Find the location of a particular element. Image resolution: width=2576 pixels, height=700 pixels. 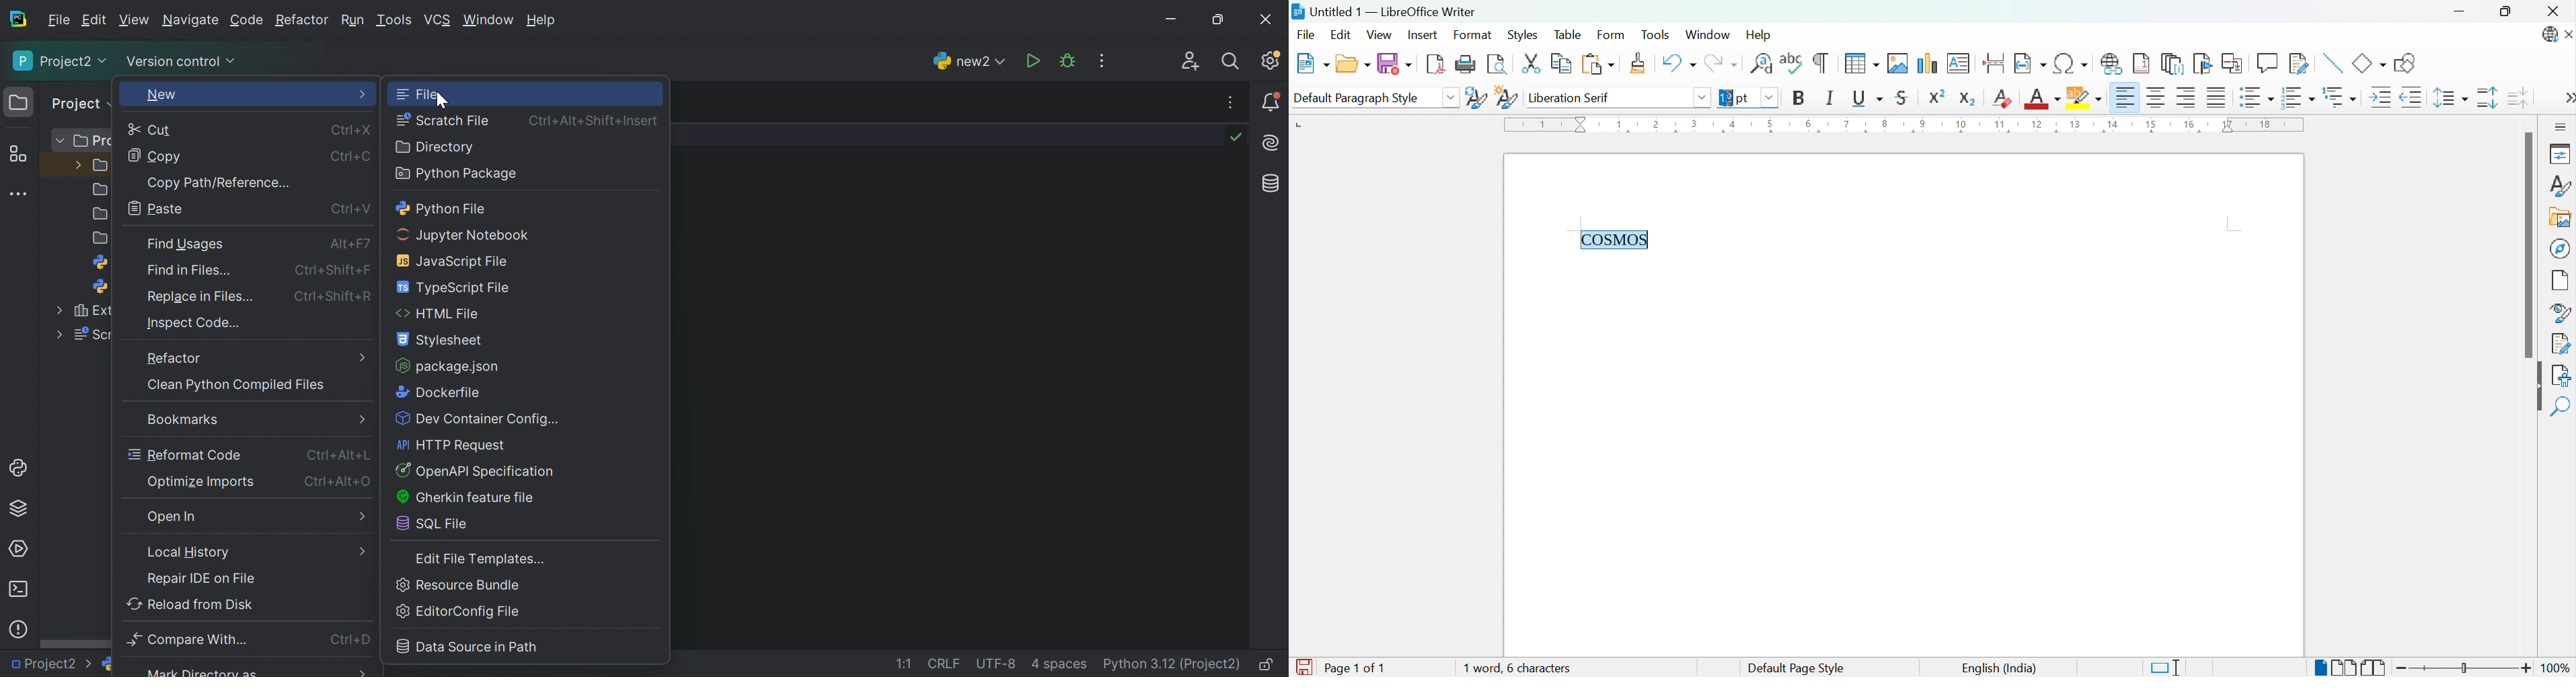

COSMOS is located at coordinates (1616, 238).